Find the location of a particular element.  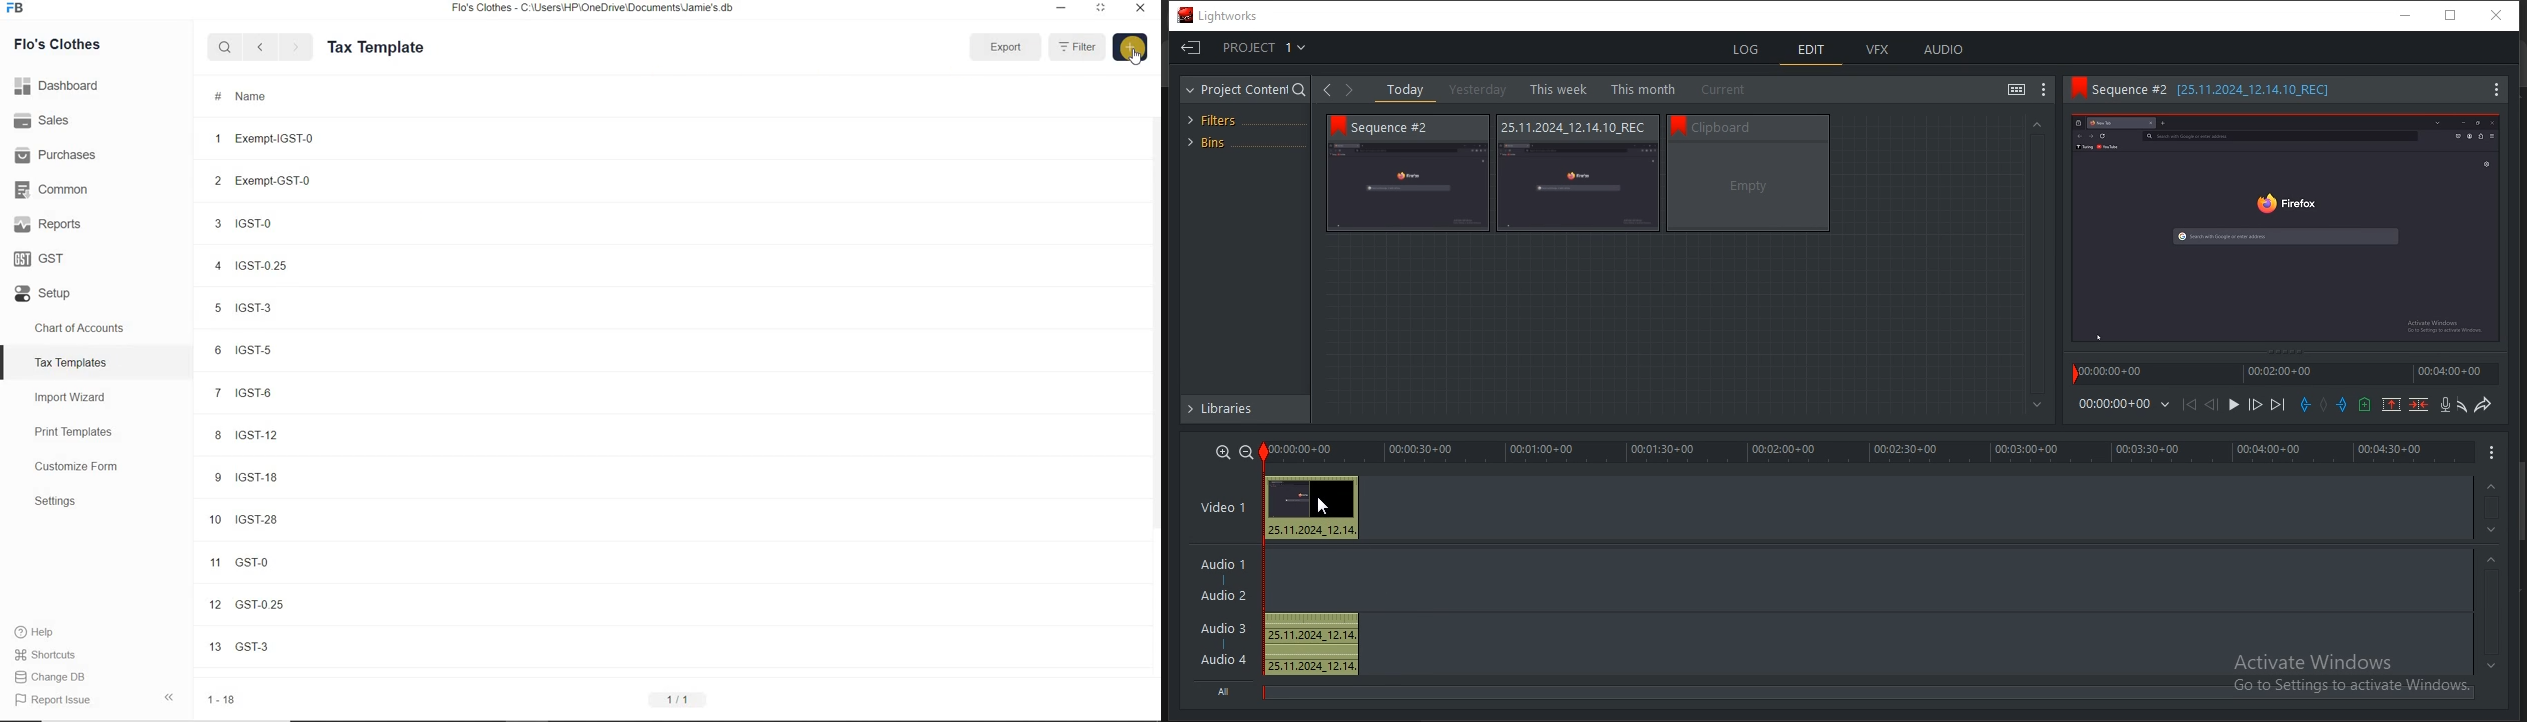

Greyed out down arrow is located at coordinates (2036, 406).